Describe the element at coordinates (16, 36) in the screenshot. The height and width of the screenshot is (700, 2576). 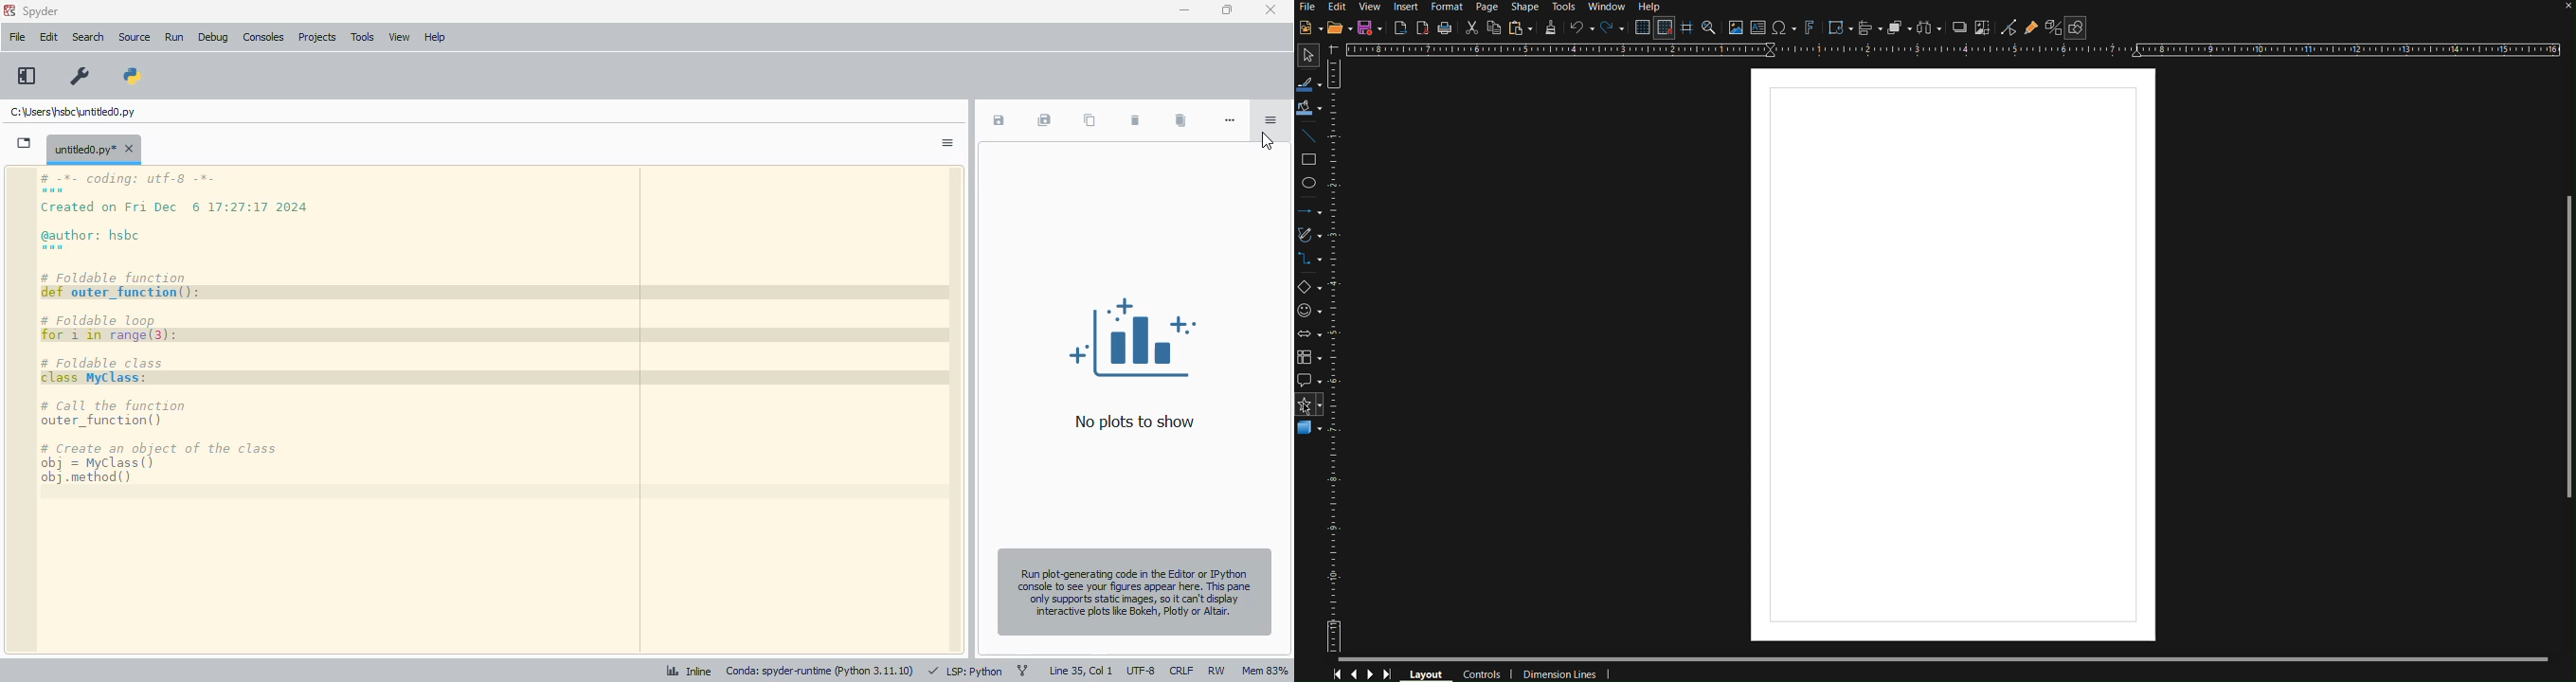
I see `file` at that location.